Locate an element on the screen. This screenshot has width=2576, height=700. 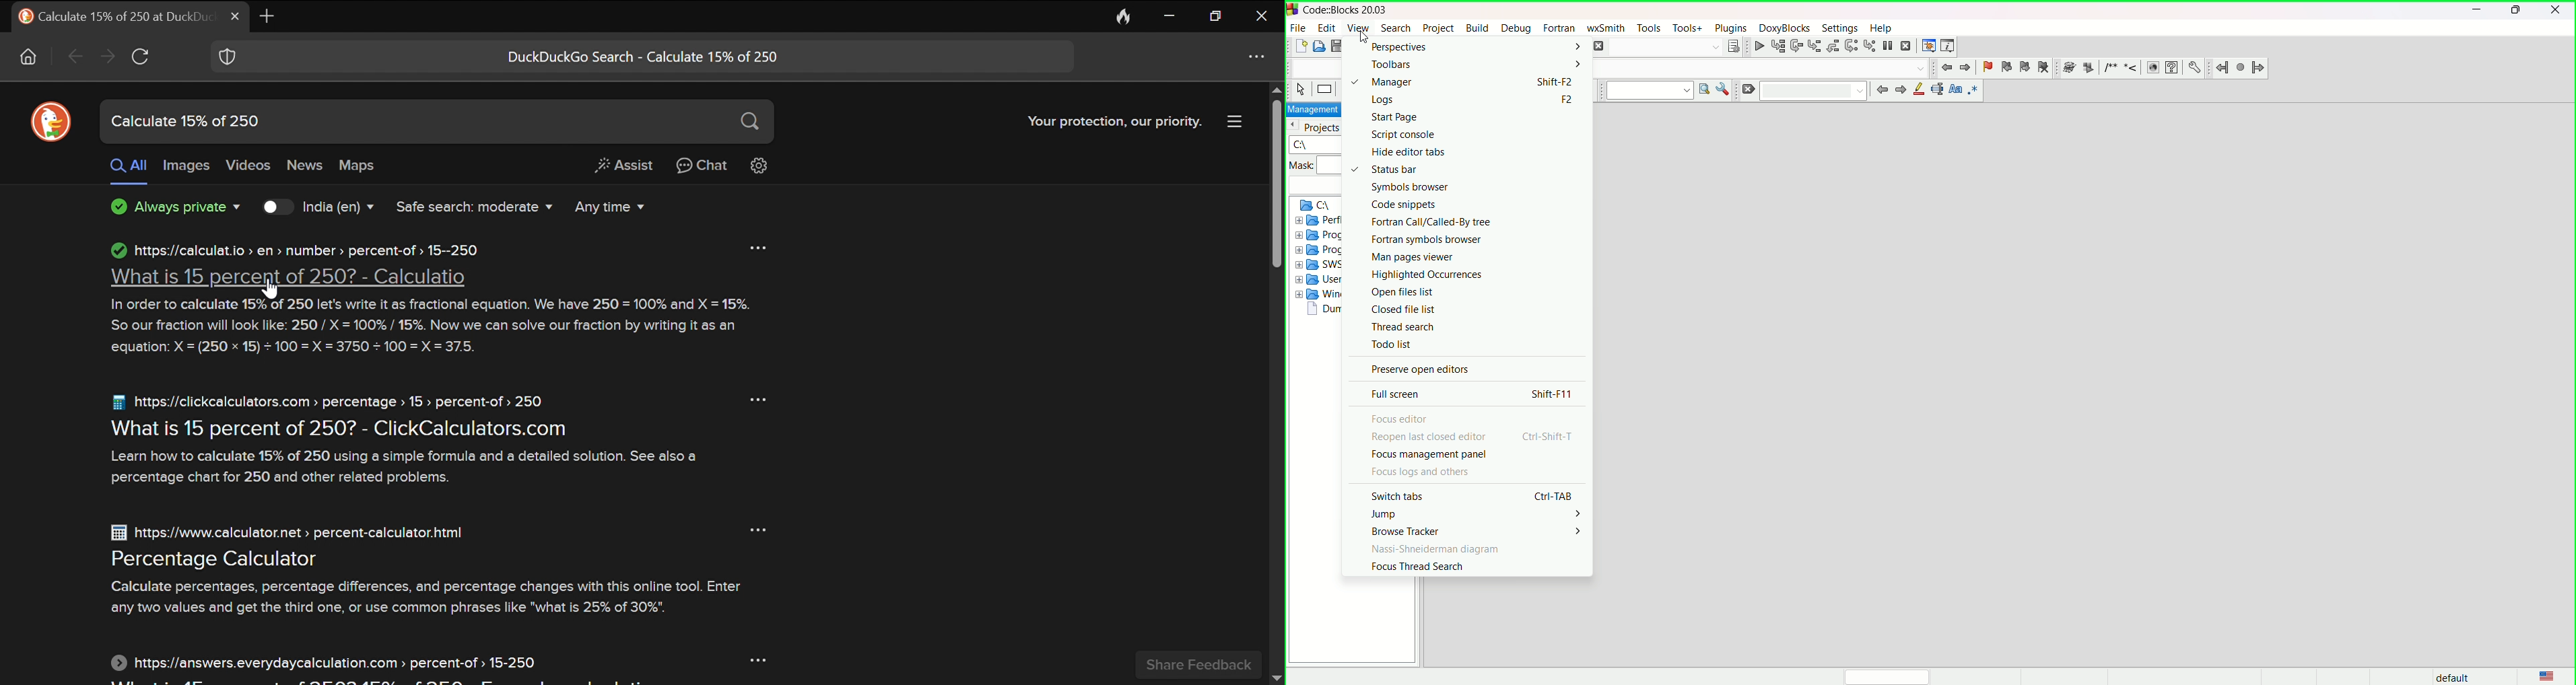
HTML help is located at coordinates (2171, 67).